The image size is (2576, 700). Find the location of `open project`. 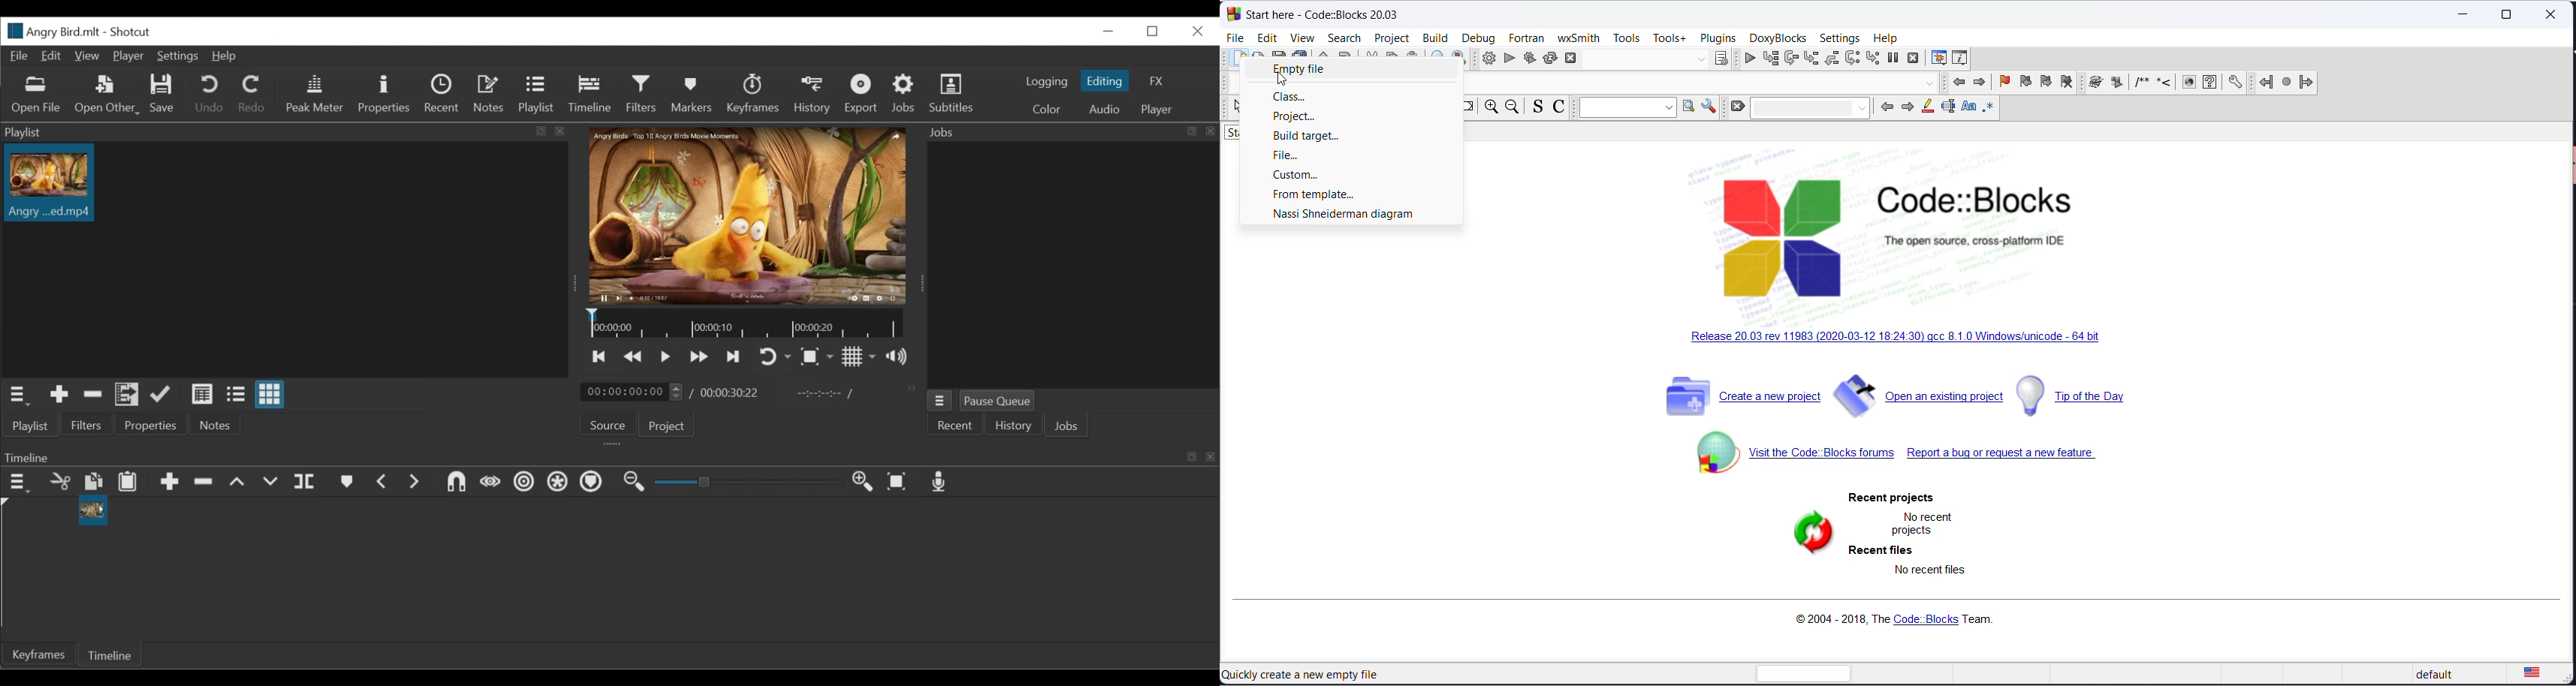

open project is located at coordinates (1921, 394).